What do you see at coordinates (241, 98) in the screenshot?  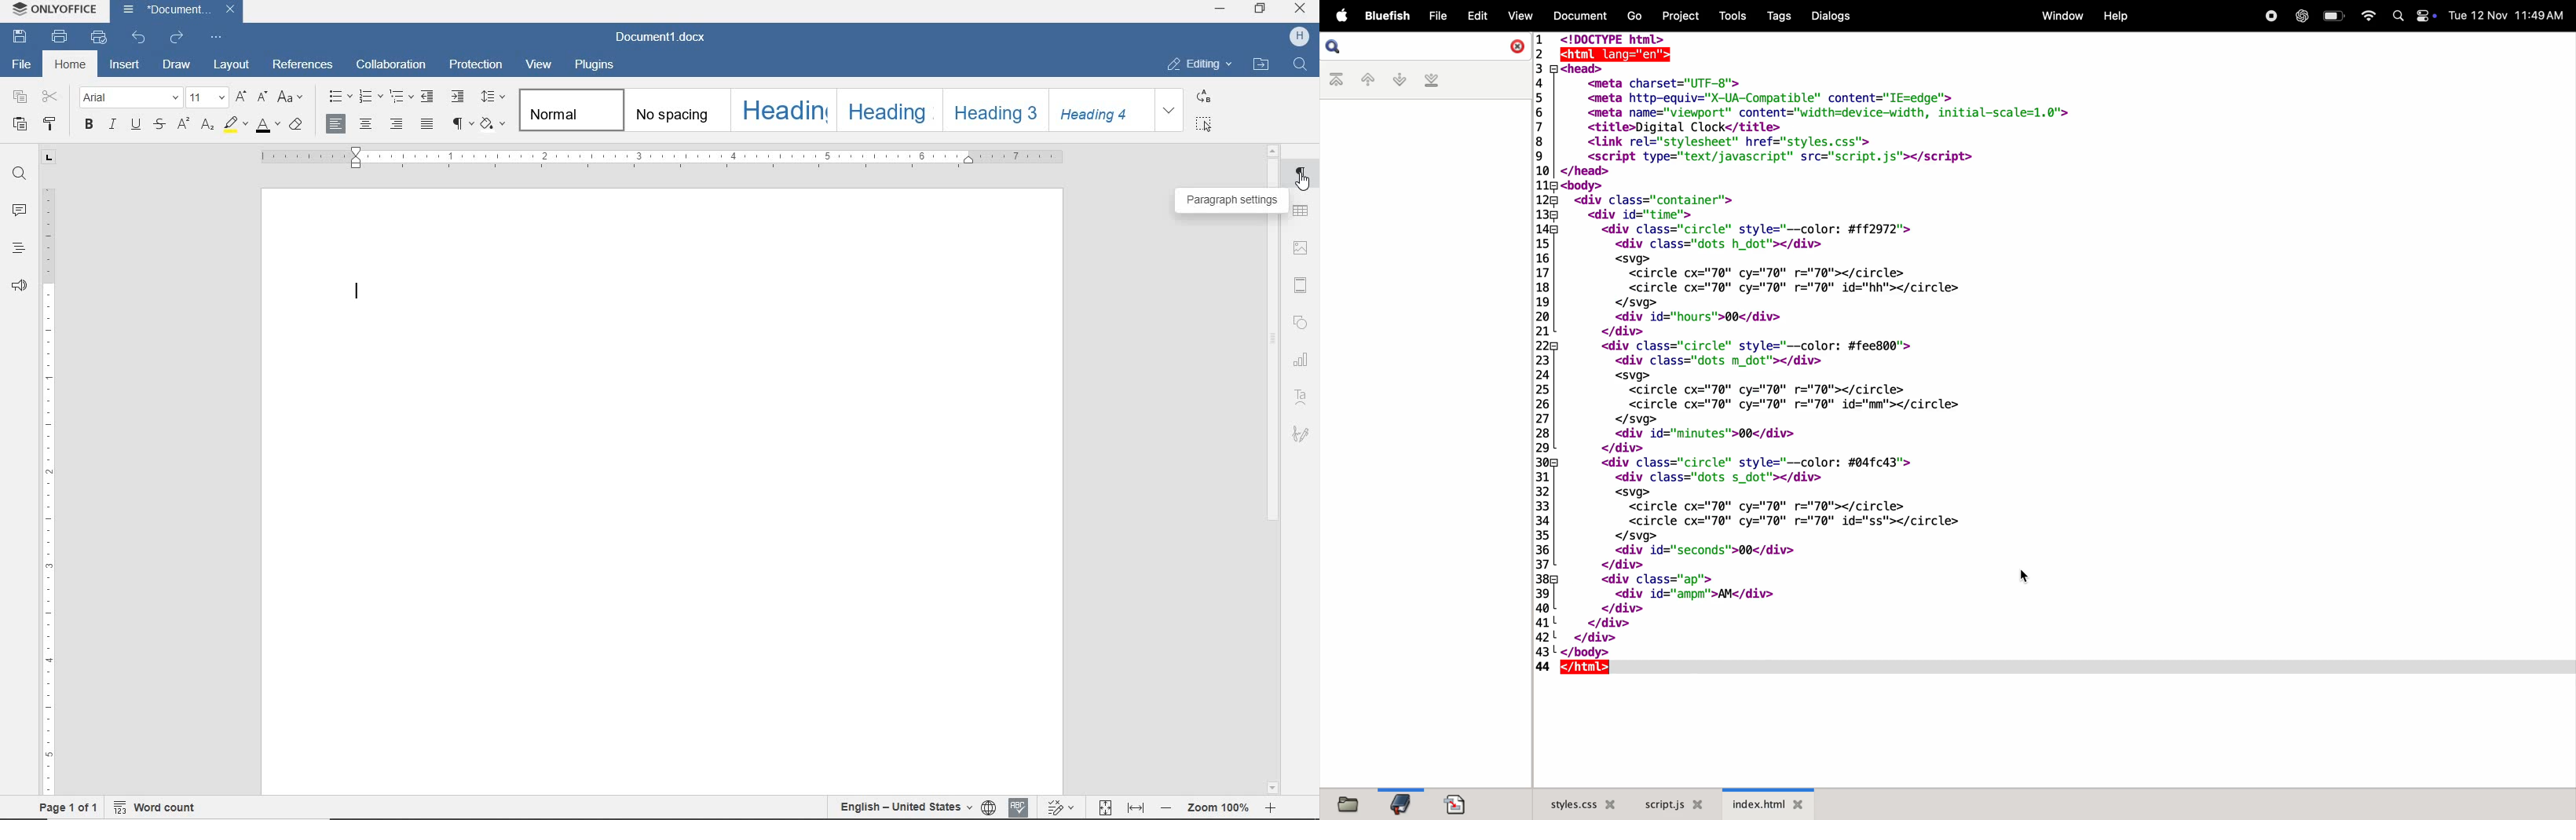 I see `increment font size` at bounding box center [241, 98].